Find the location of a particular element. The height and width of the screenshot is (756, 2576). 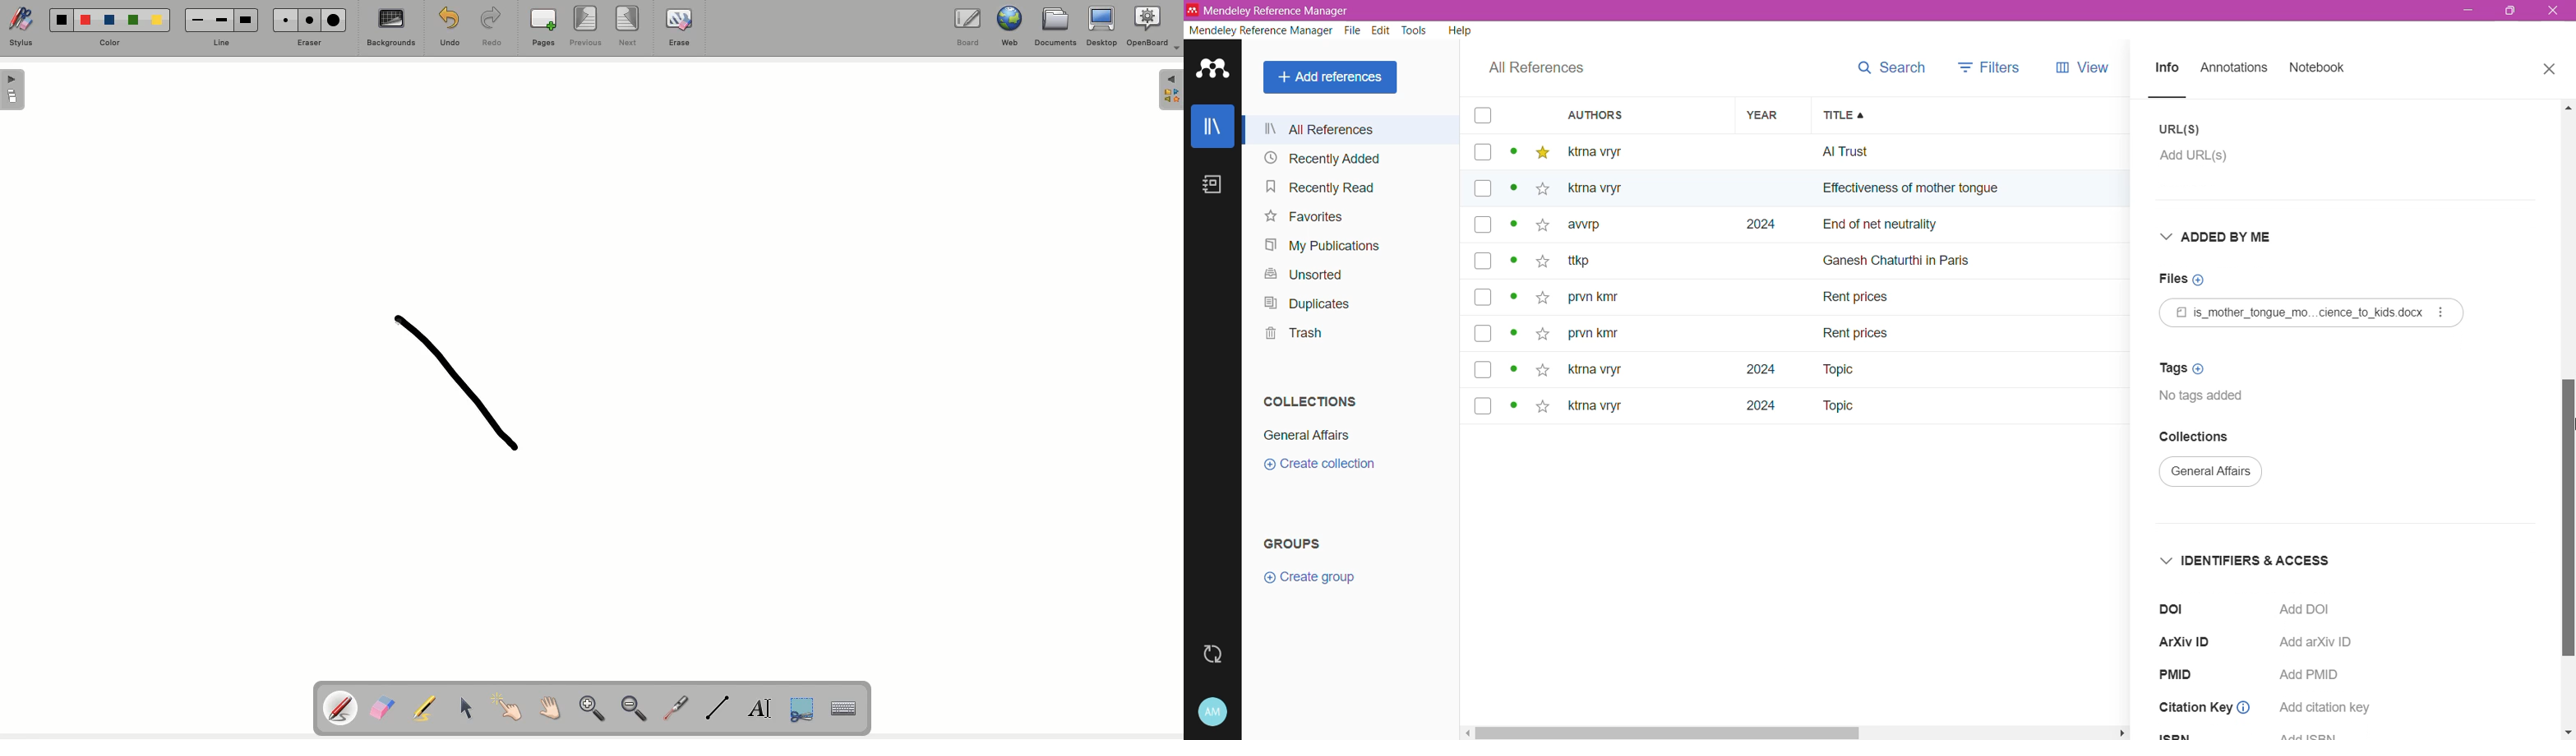

ktma vryr is located at coordinates (1596, 409).